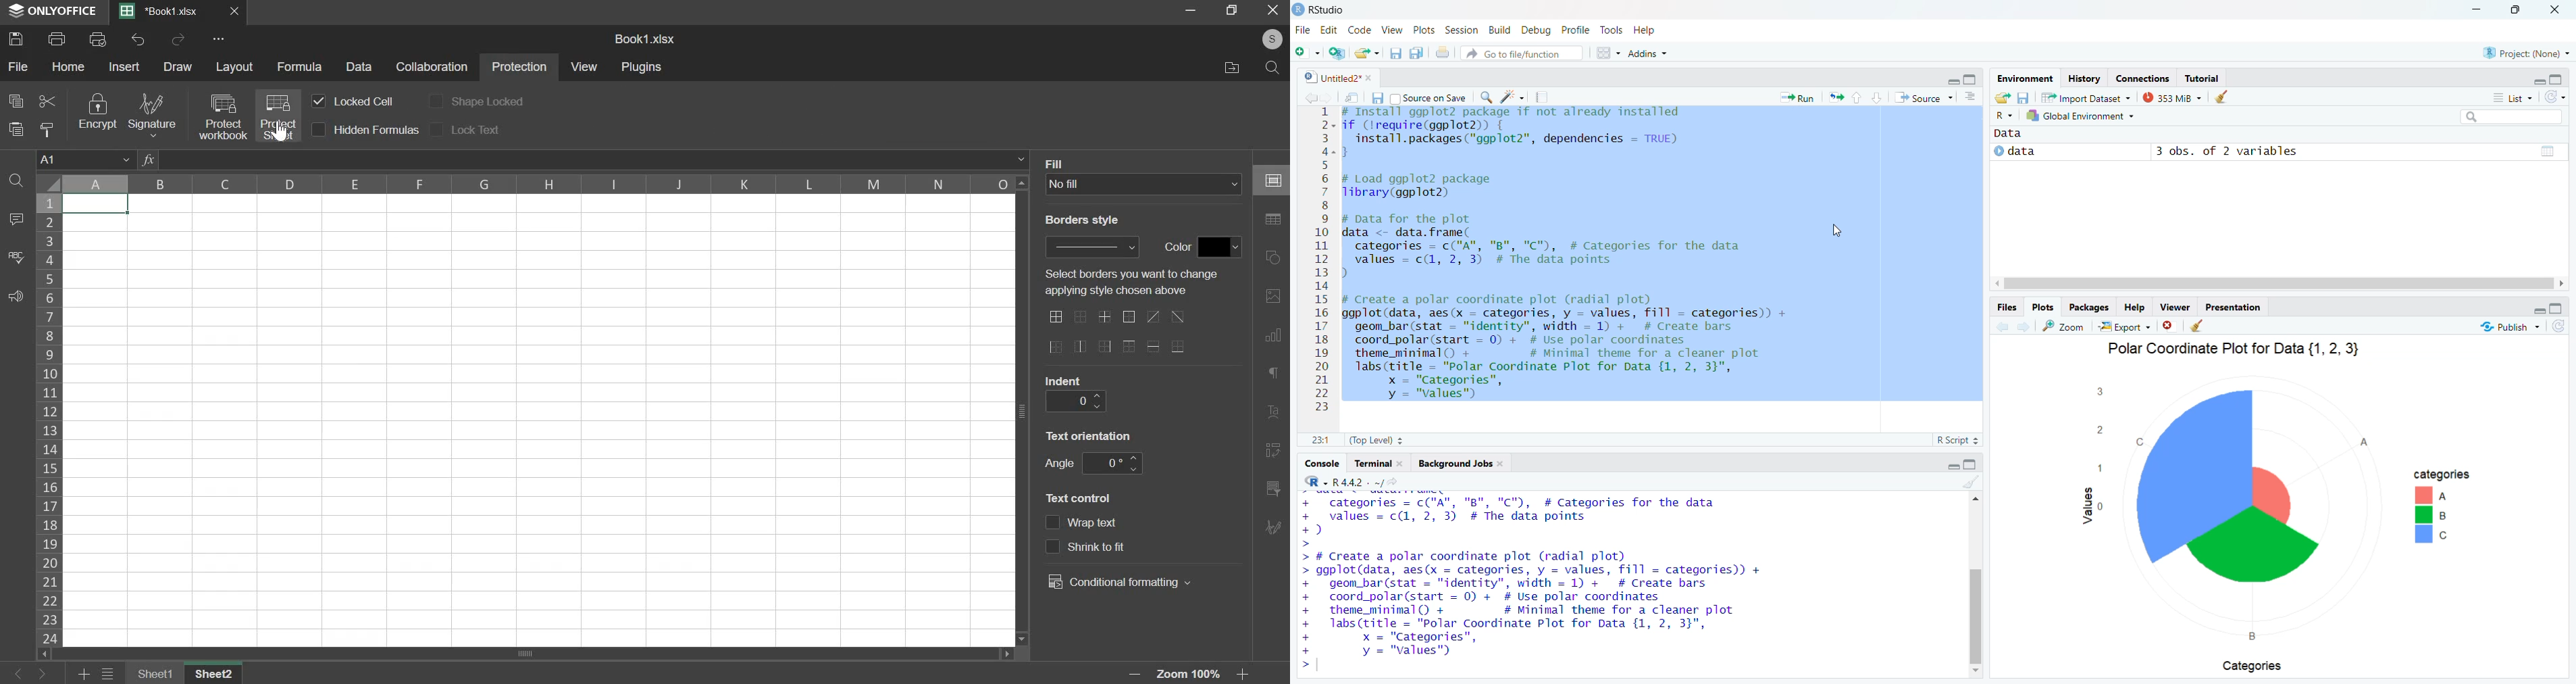 This screenshot has width=2576, height=700. Describe the element at coordinates (1923, 97) in the screenshot. I see `Source ` at that location.